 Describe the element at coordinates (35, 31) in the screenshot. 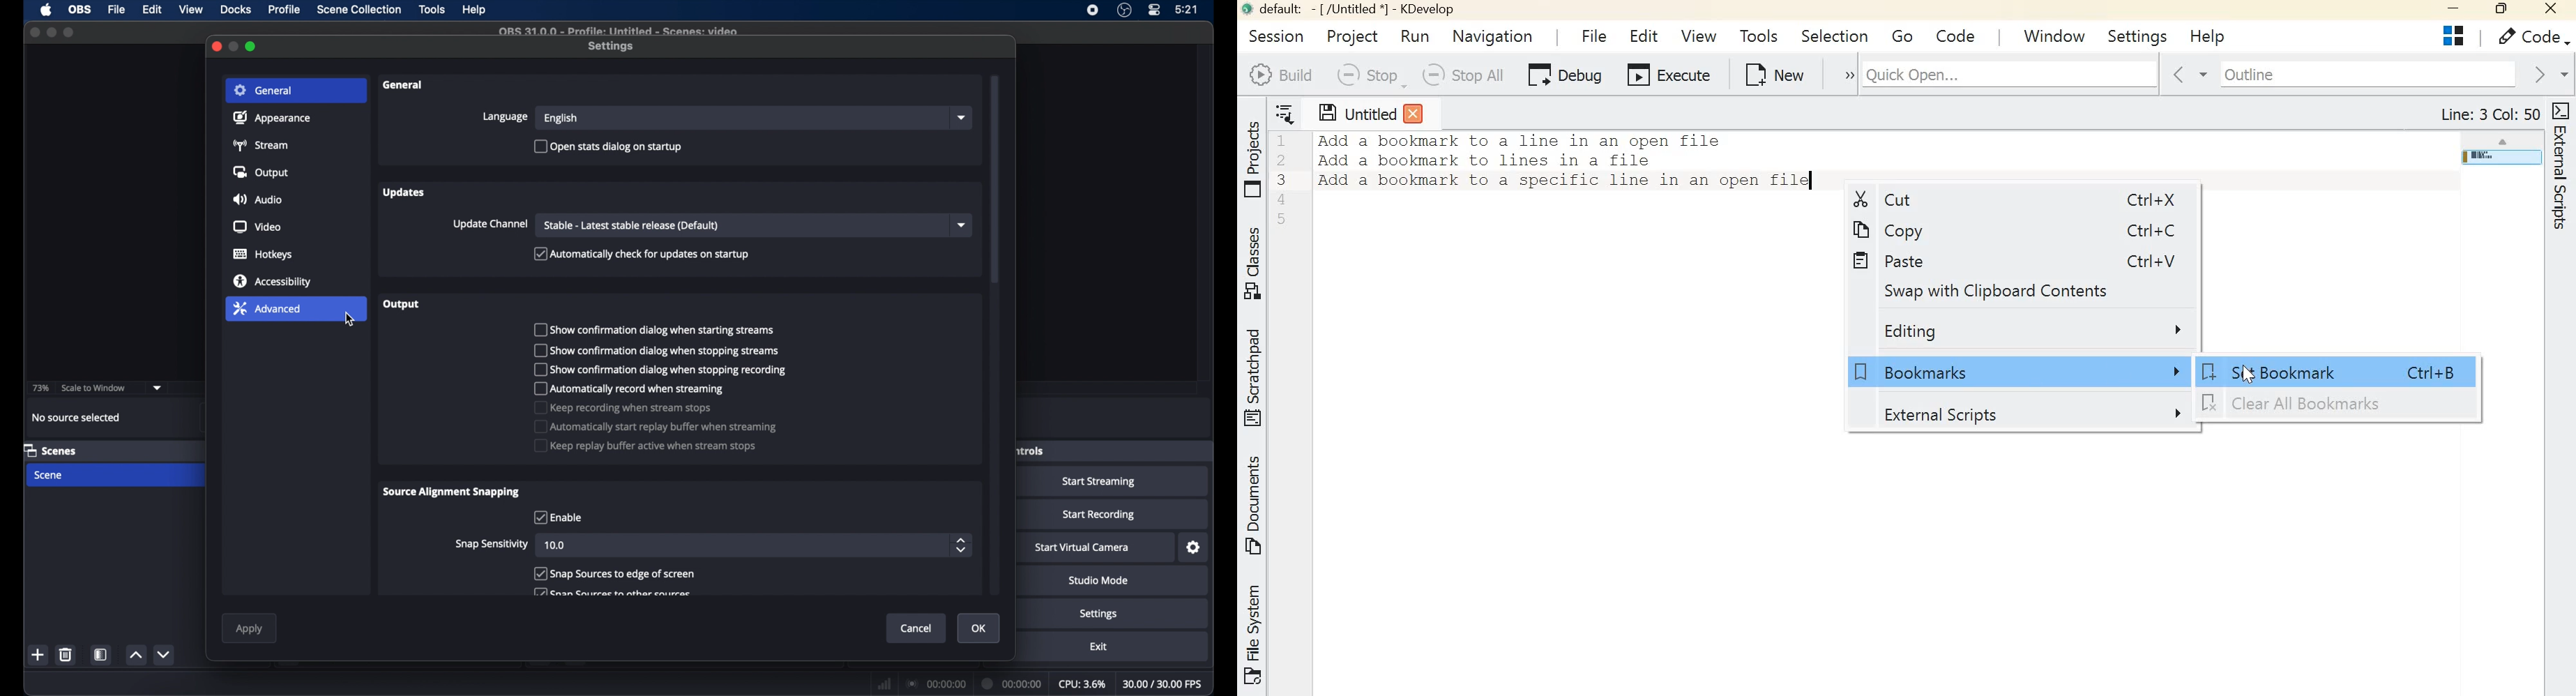

I see `close` at that location.